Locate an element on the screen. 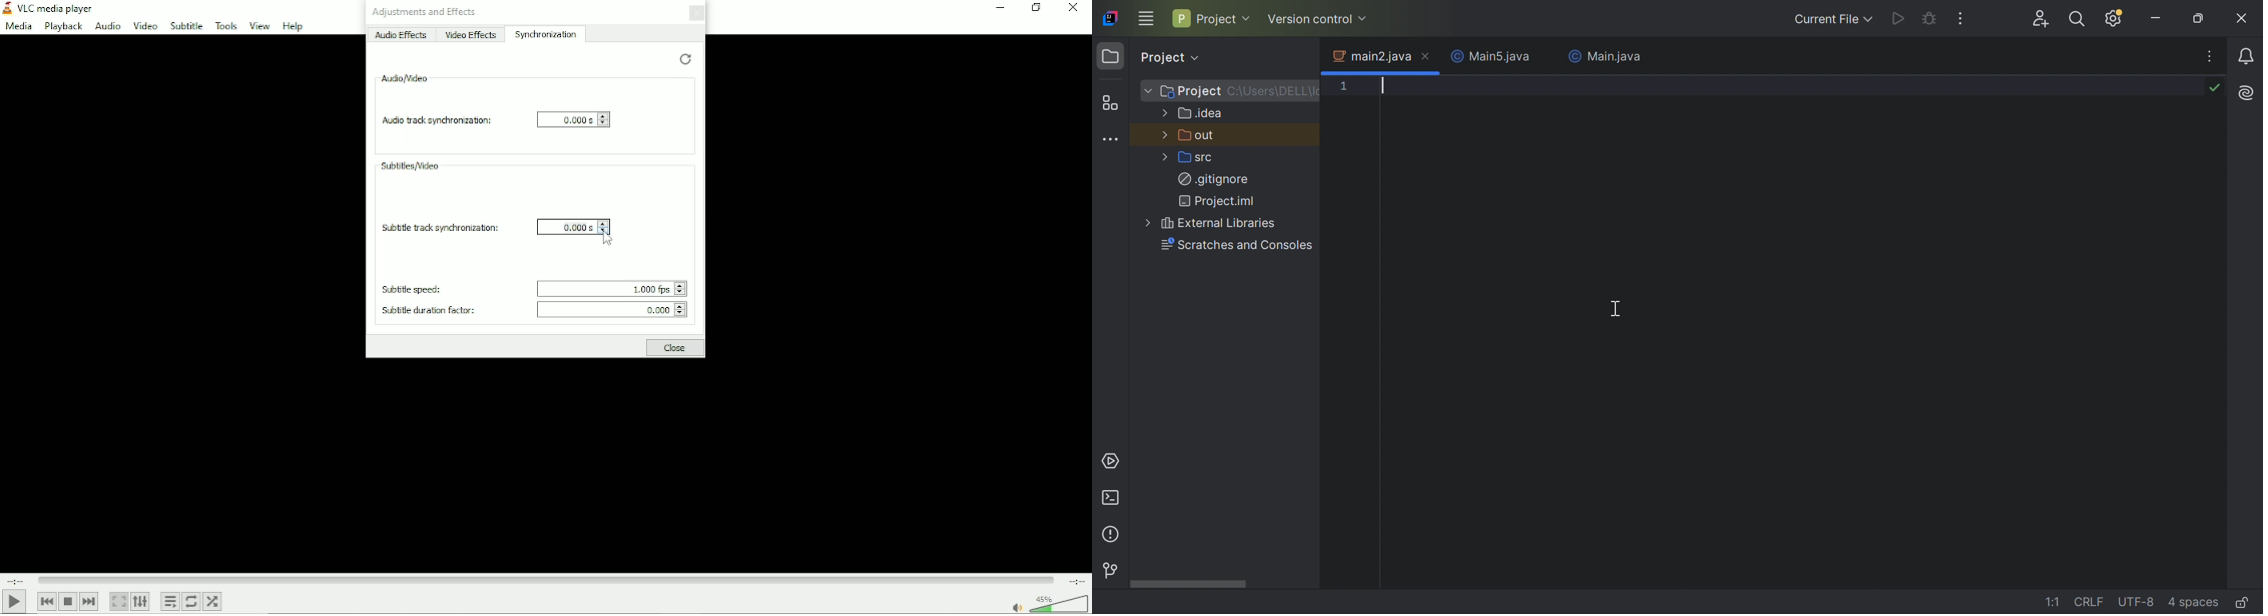 The height and width of the screenshot is (616, 2268). 0.000s is located at coordinates (573, 118).